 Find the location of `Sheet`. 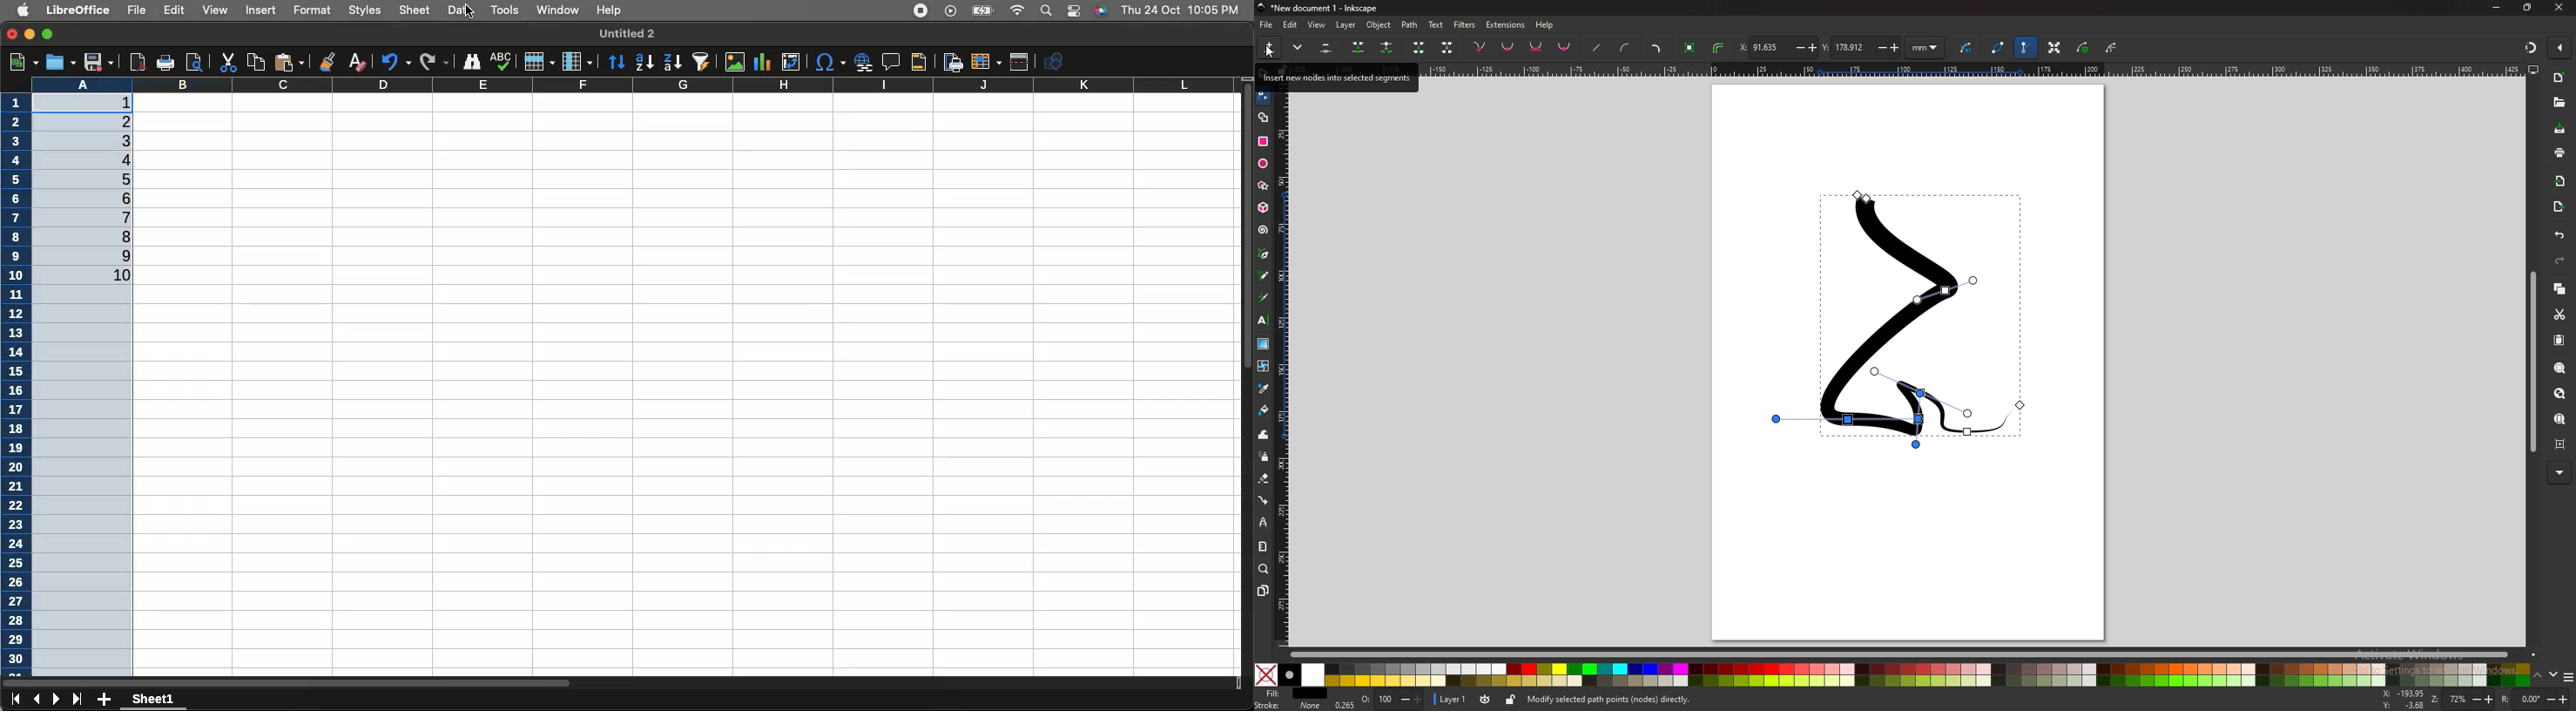

Sheet is located at coordinates (417, 10).